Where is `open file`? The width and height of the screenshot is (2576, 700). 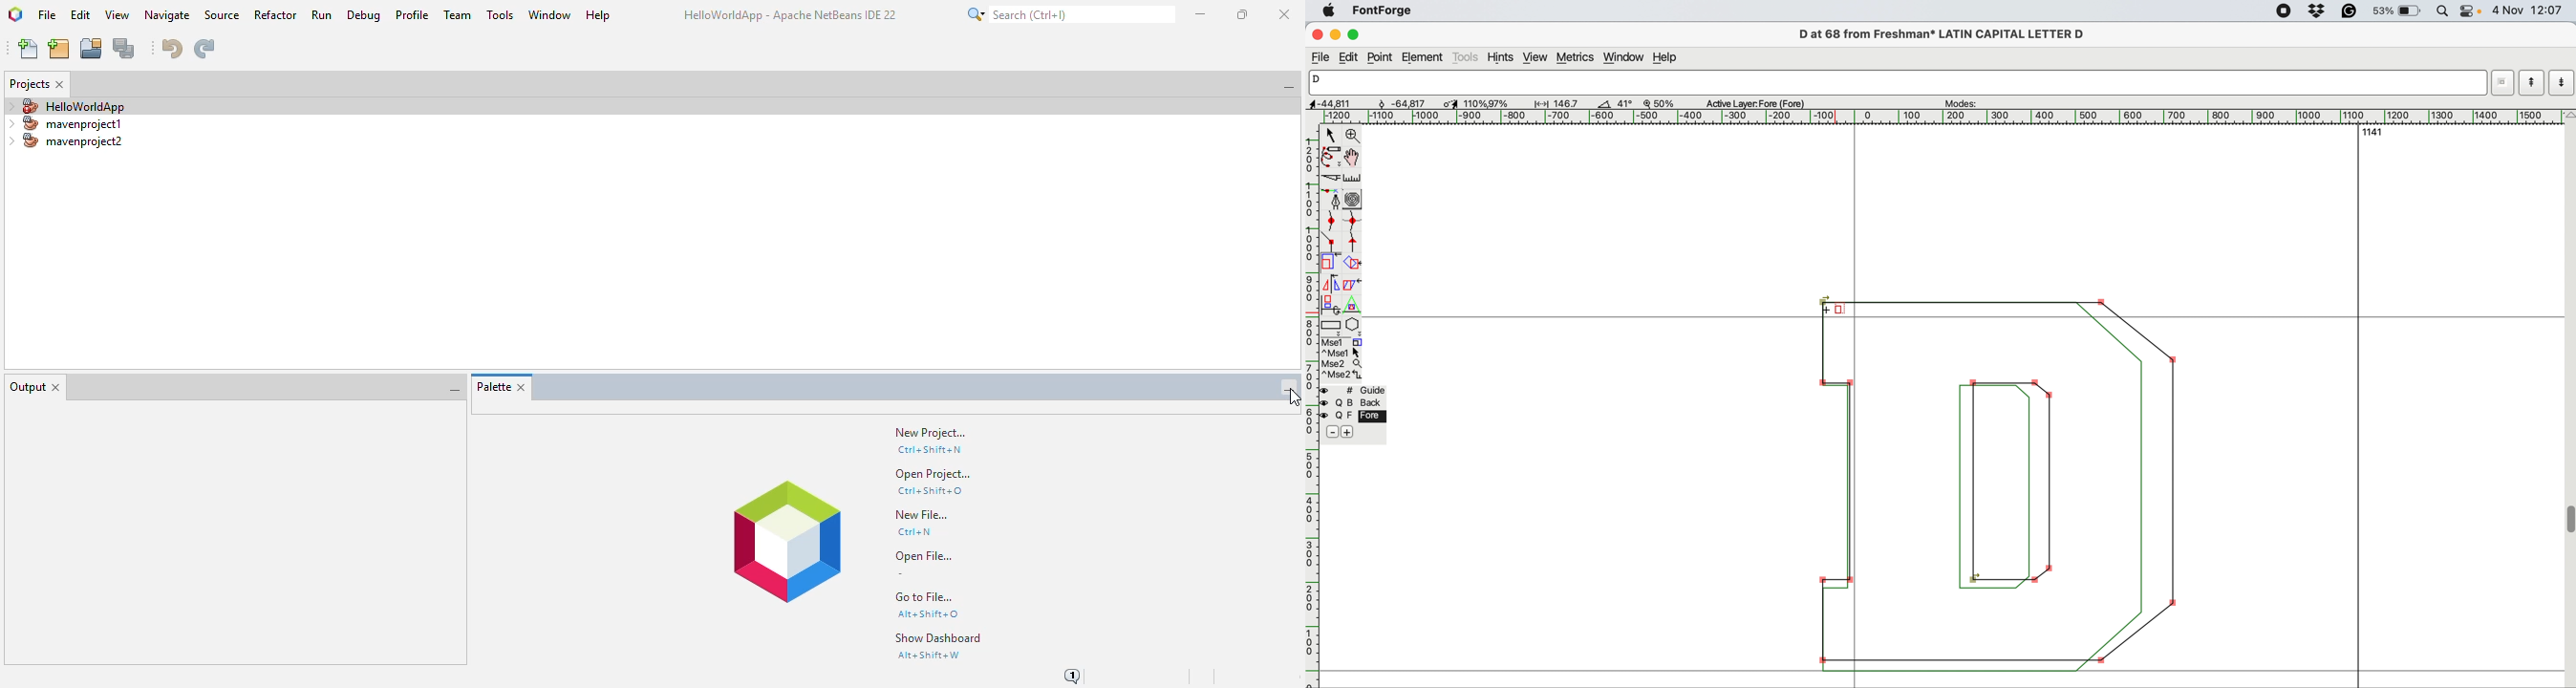
open file is located at coordinates (926, 556).